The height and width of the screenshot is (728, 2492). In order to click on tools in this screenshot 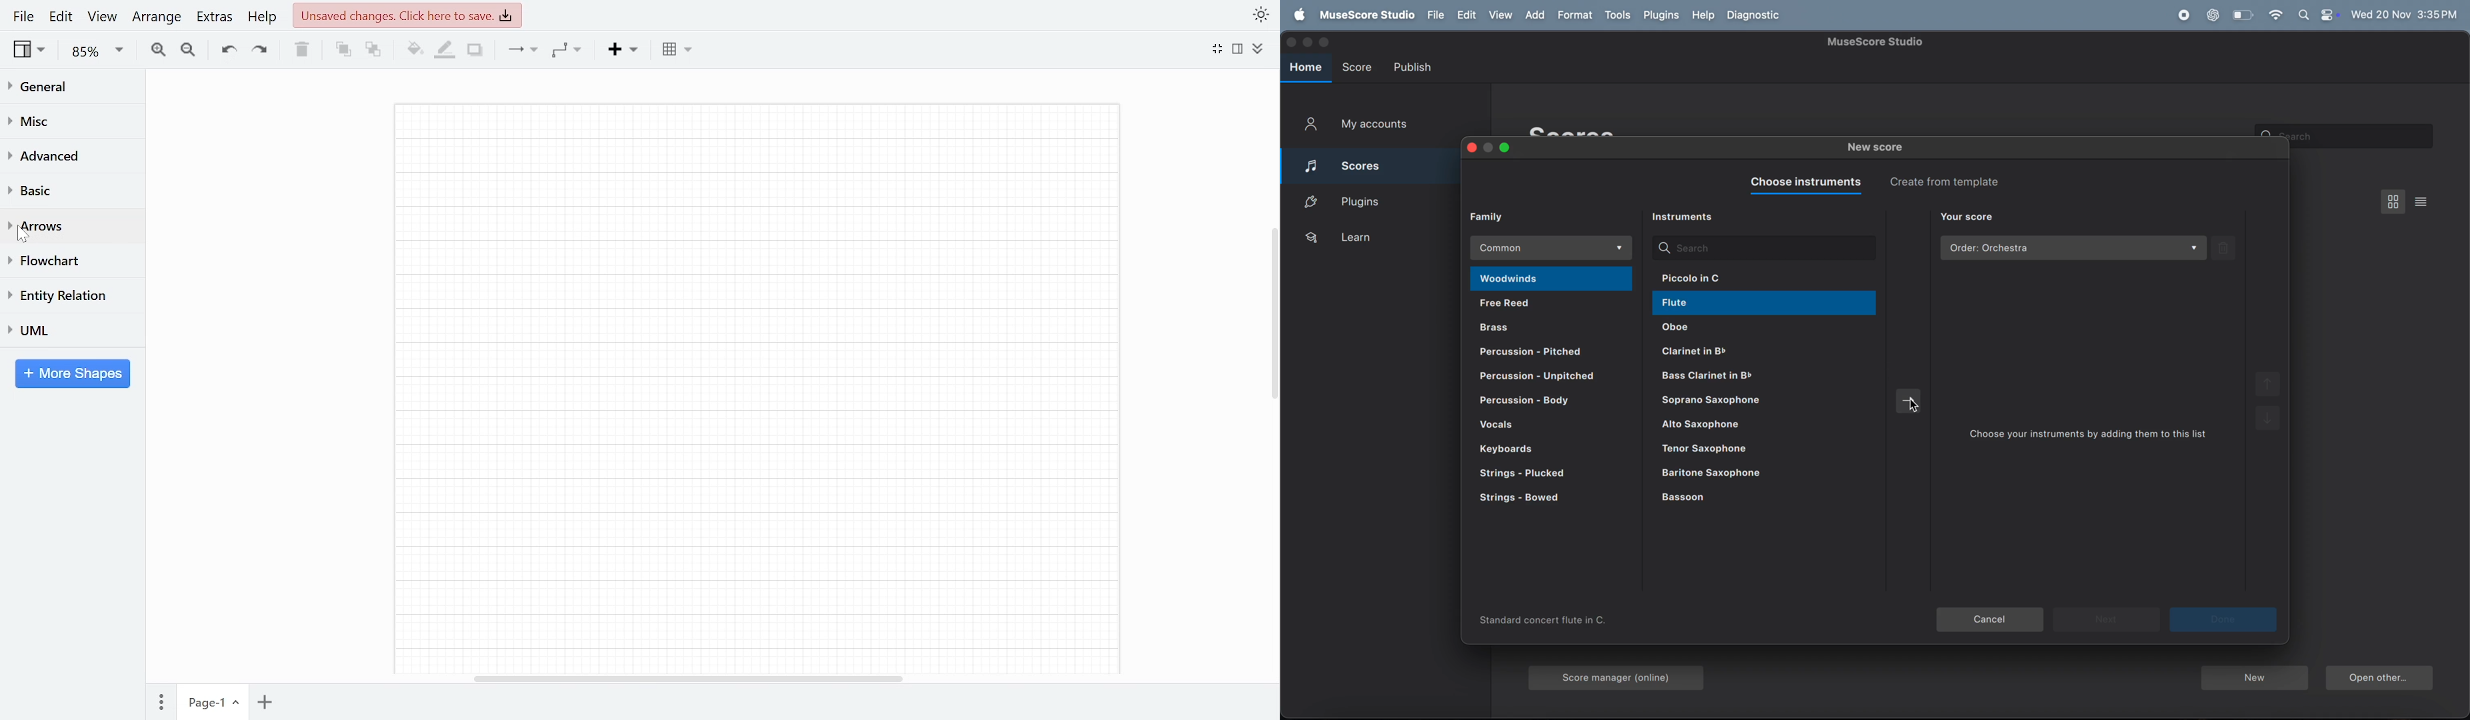, I will do `click(1617, 16)`.